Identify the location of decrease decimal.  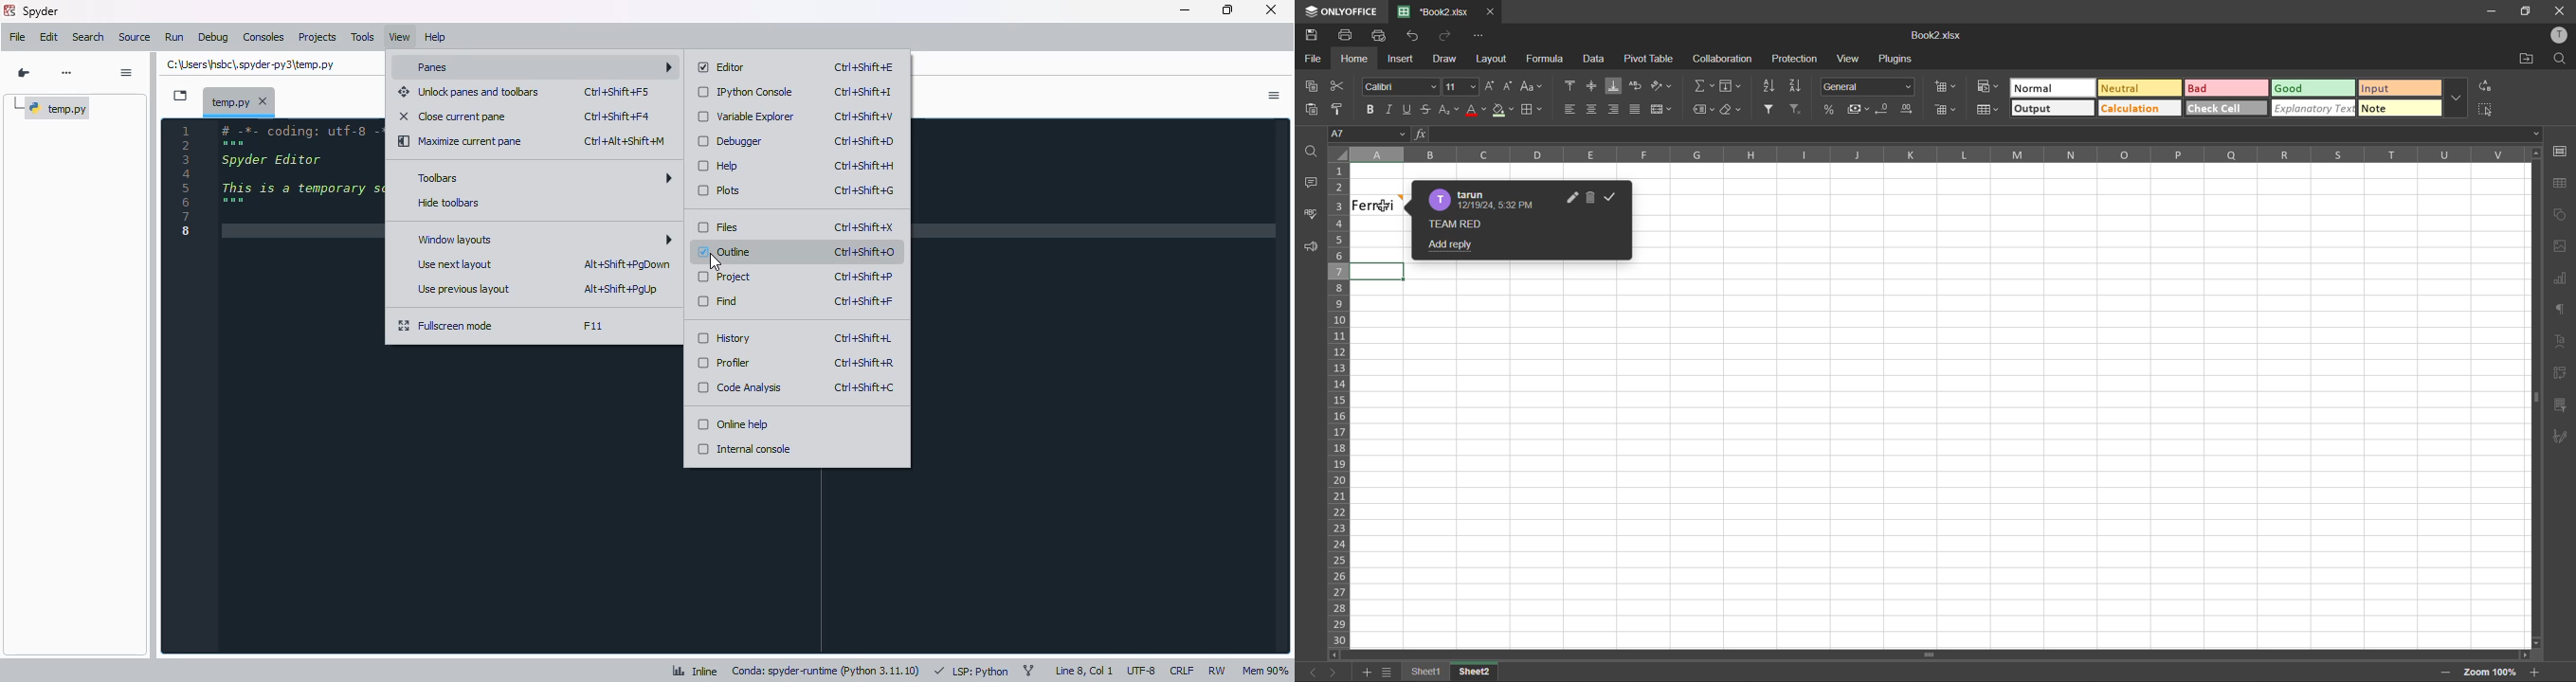
(1884, 109).